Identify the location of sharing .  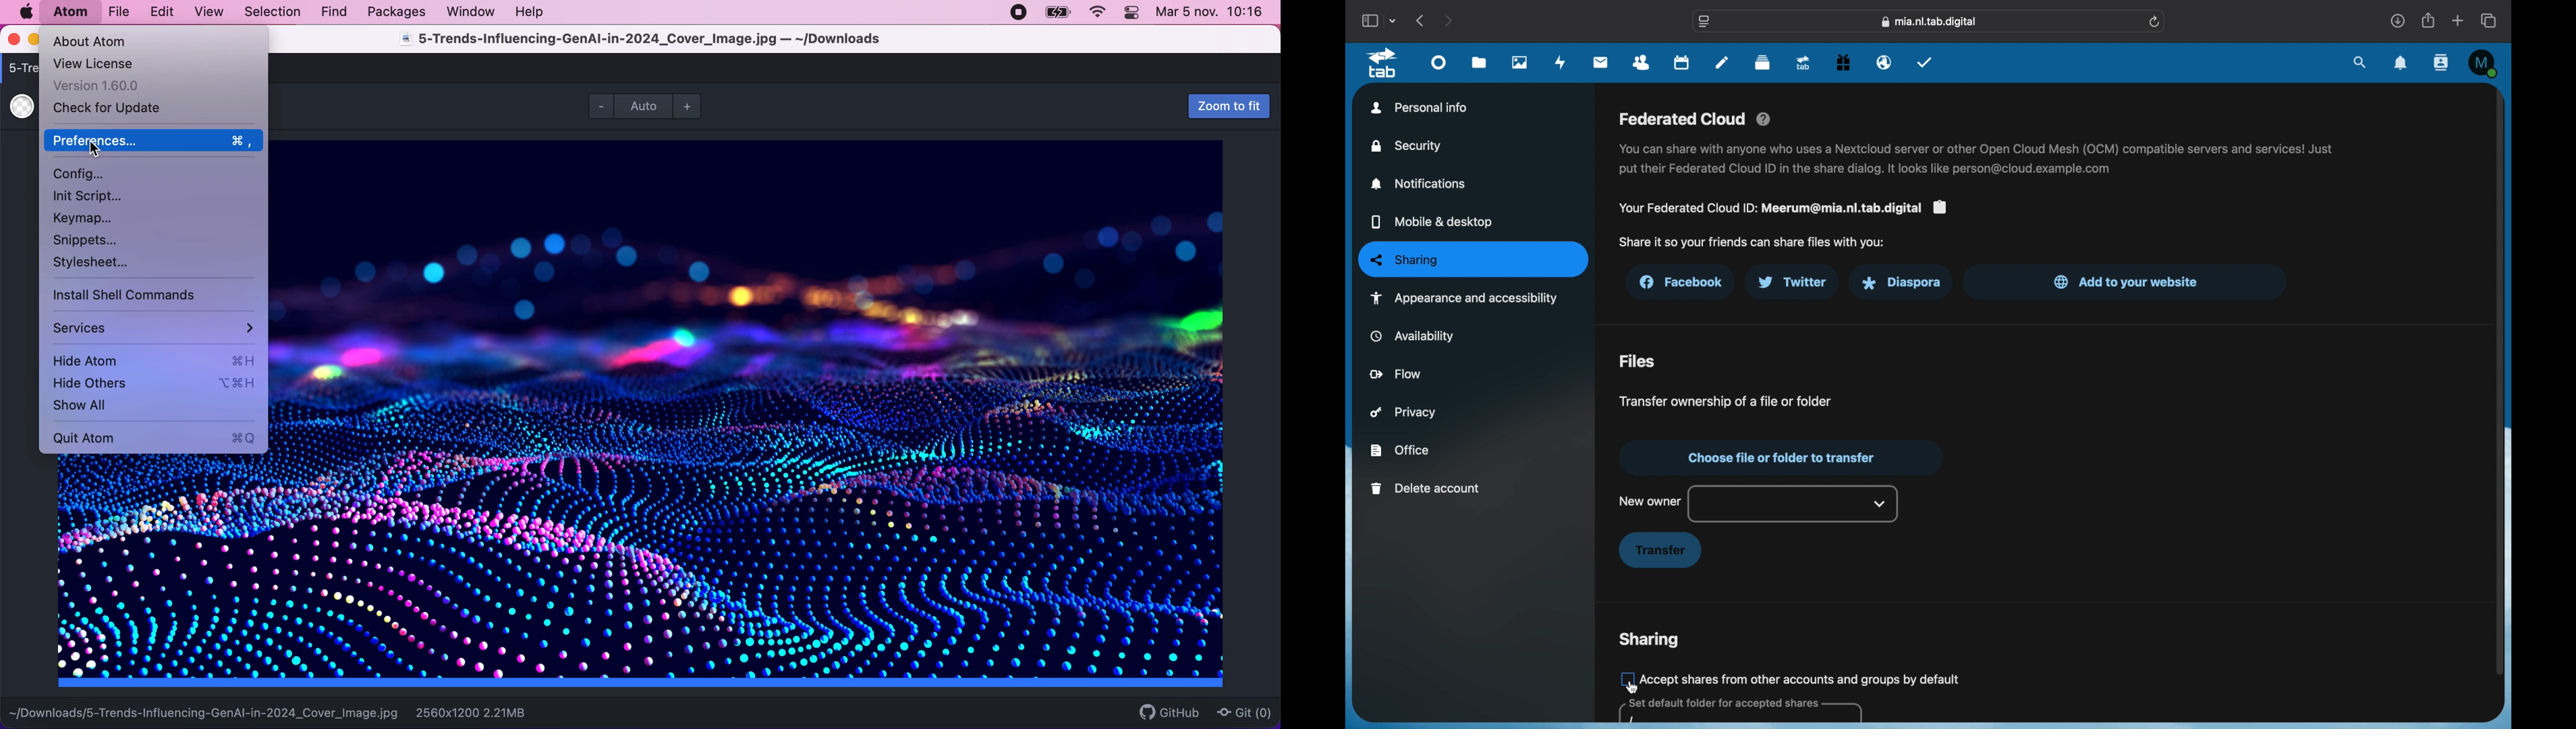
(1474, 260).